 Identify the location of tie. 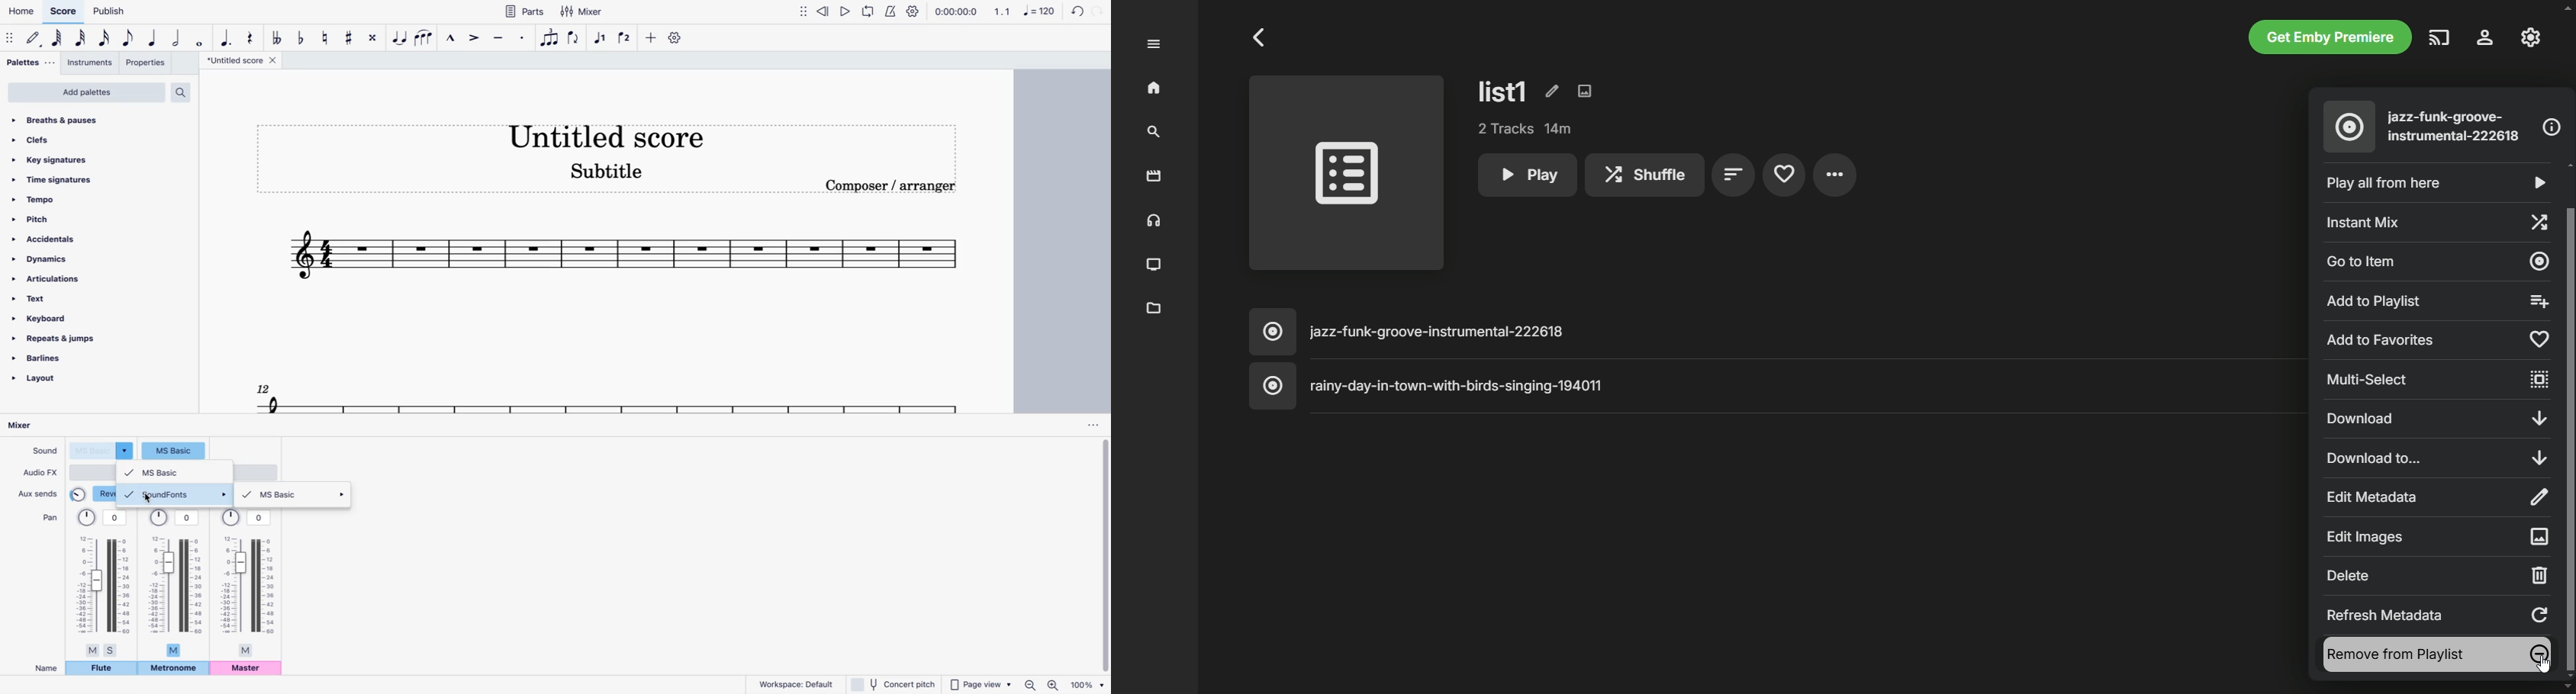
(401, 37).